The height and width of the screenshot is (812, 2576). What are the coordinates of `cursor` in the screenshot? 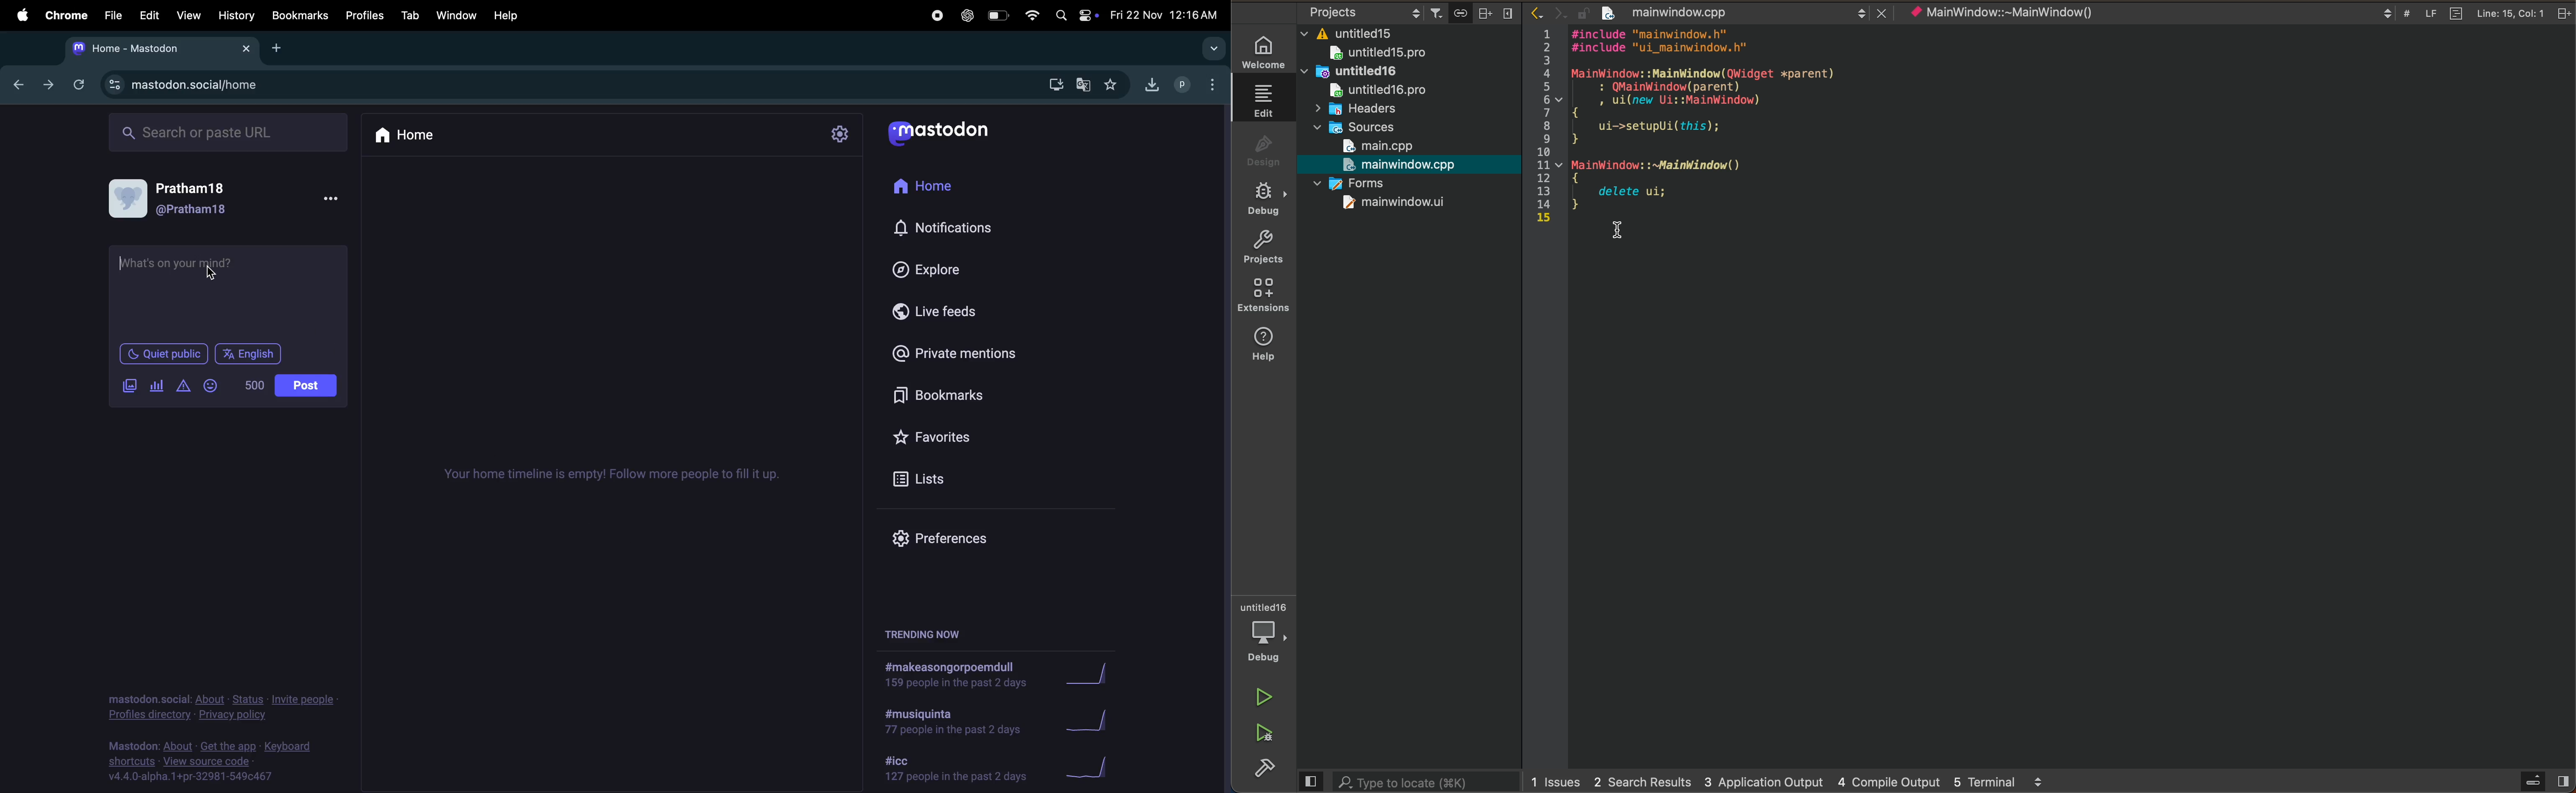 It's located at (1621, 227).